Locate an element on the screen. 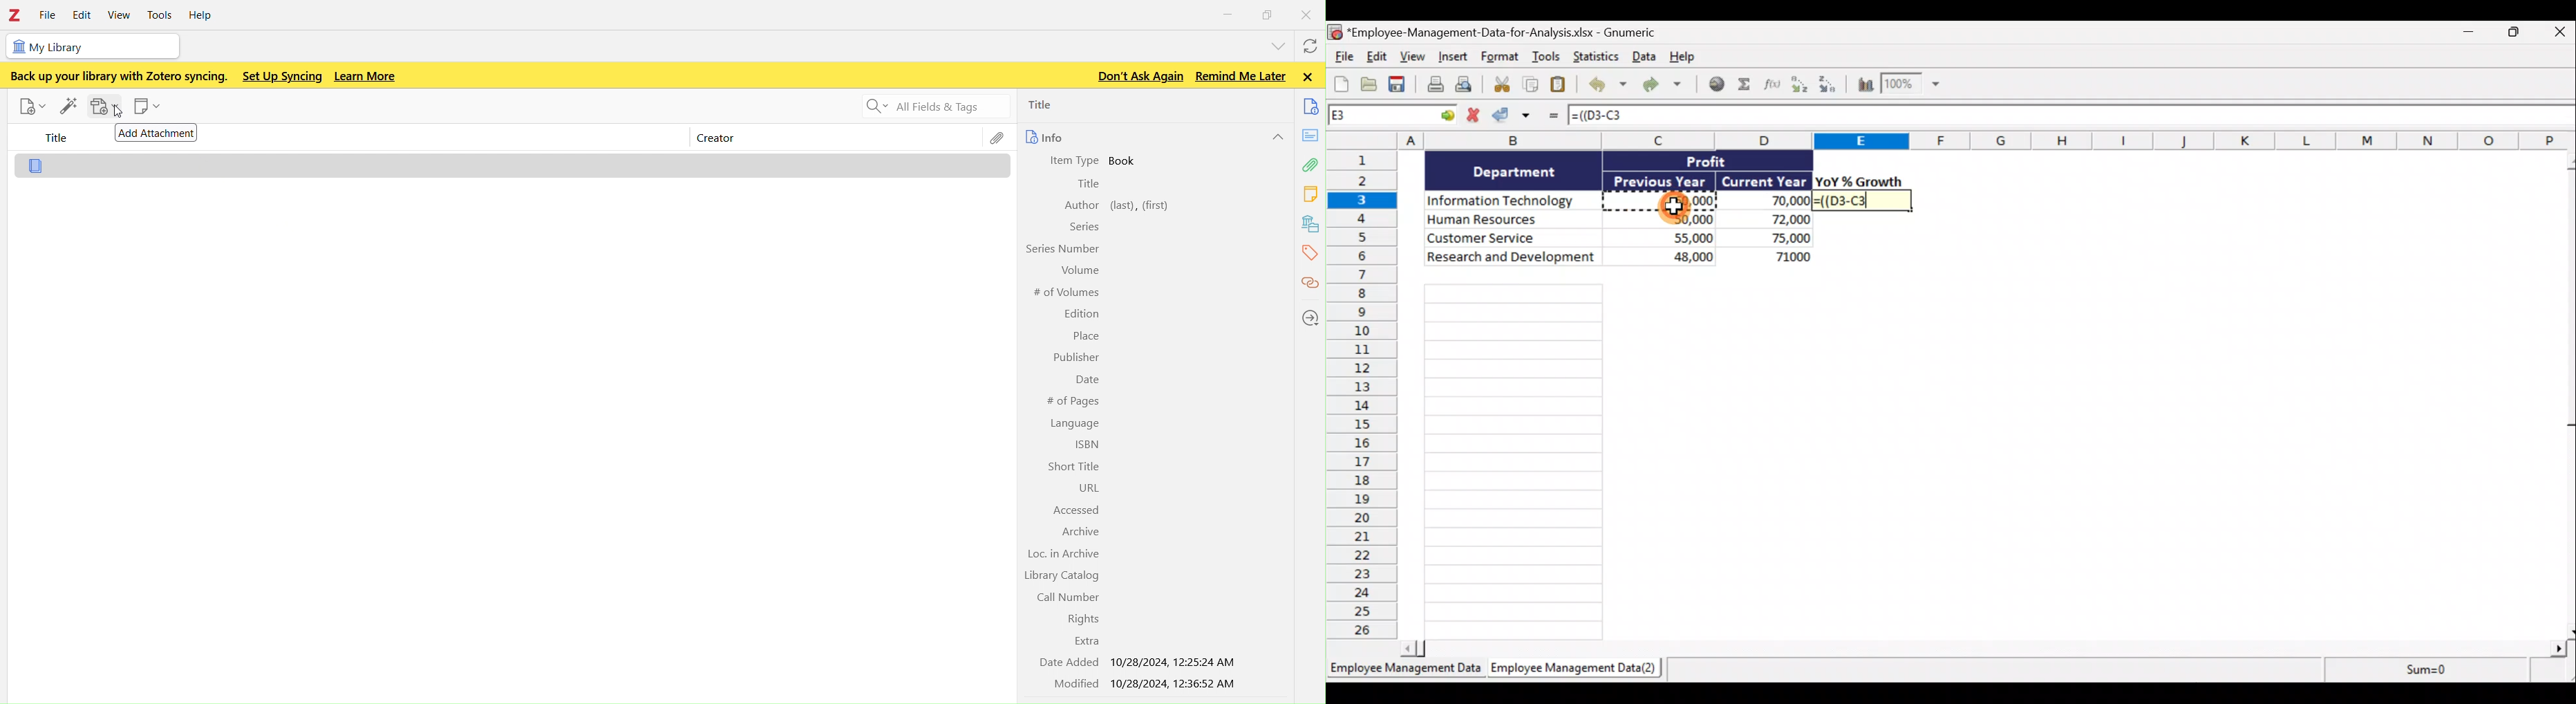 Image resolution: width=2576 pixels, height=728 pixels. Maximise is located at coordinates (2519, 32).